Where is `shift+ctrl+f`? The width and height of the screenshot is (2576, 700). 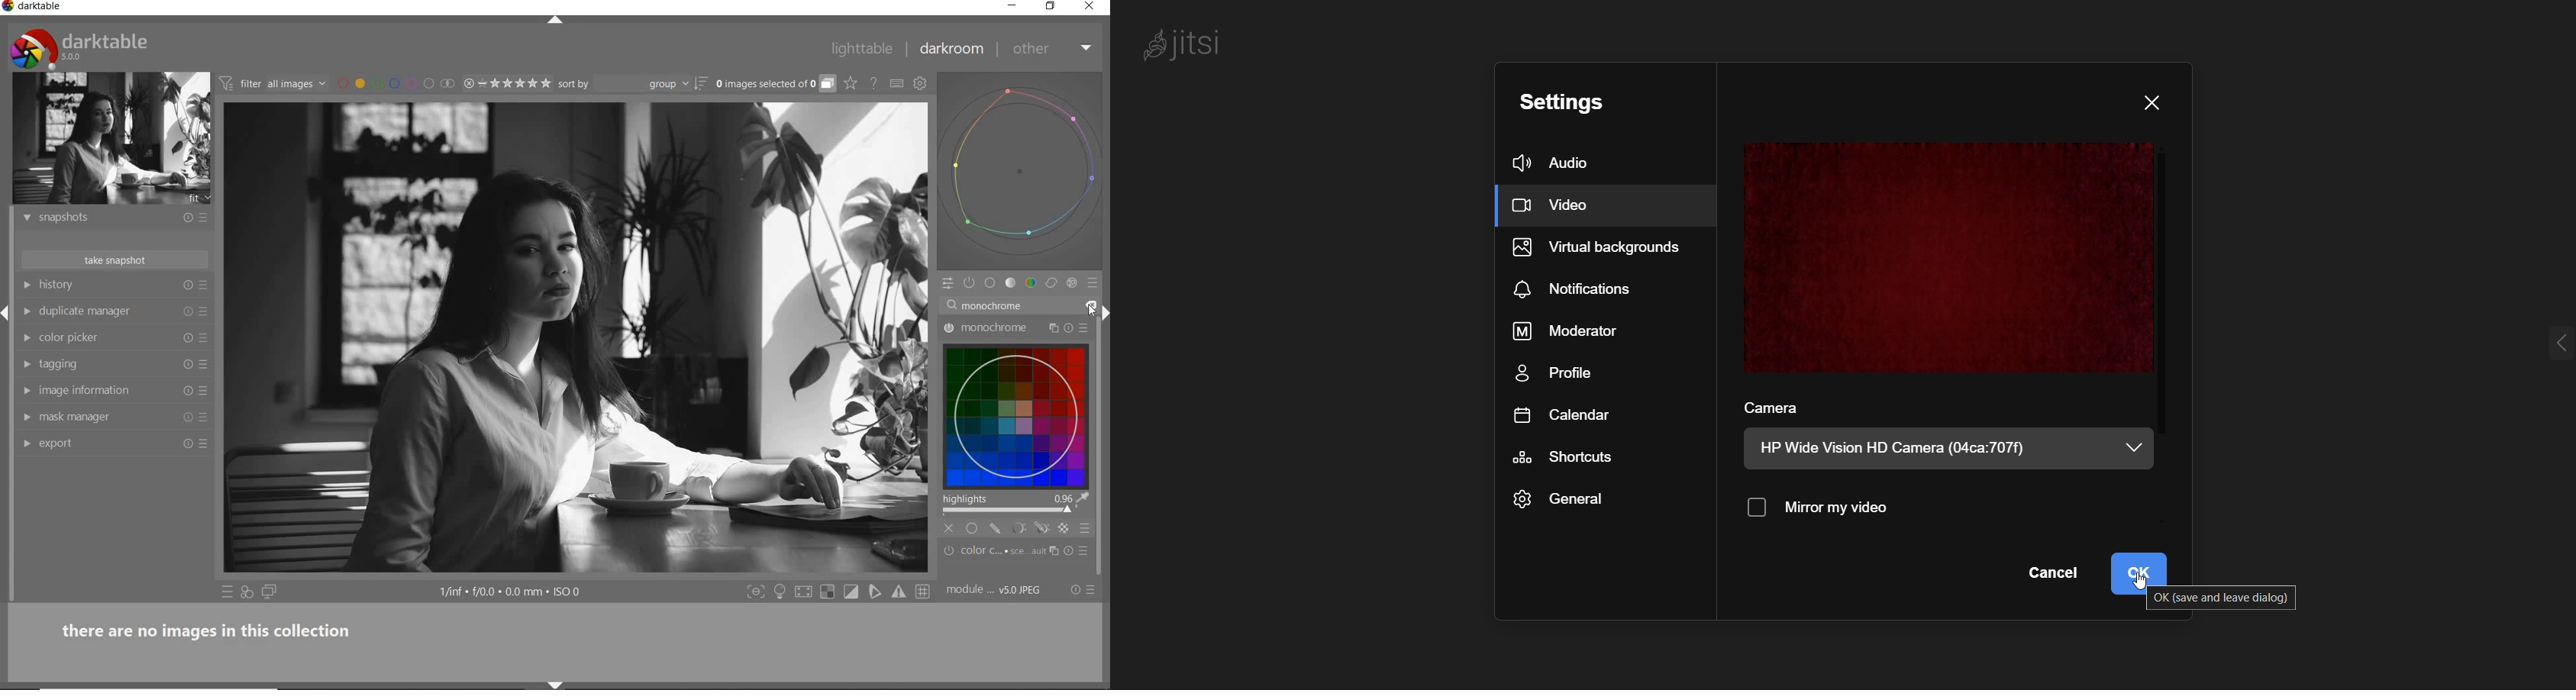 shift+ctrl+f is located at coordinates (756, 592).